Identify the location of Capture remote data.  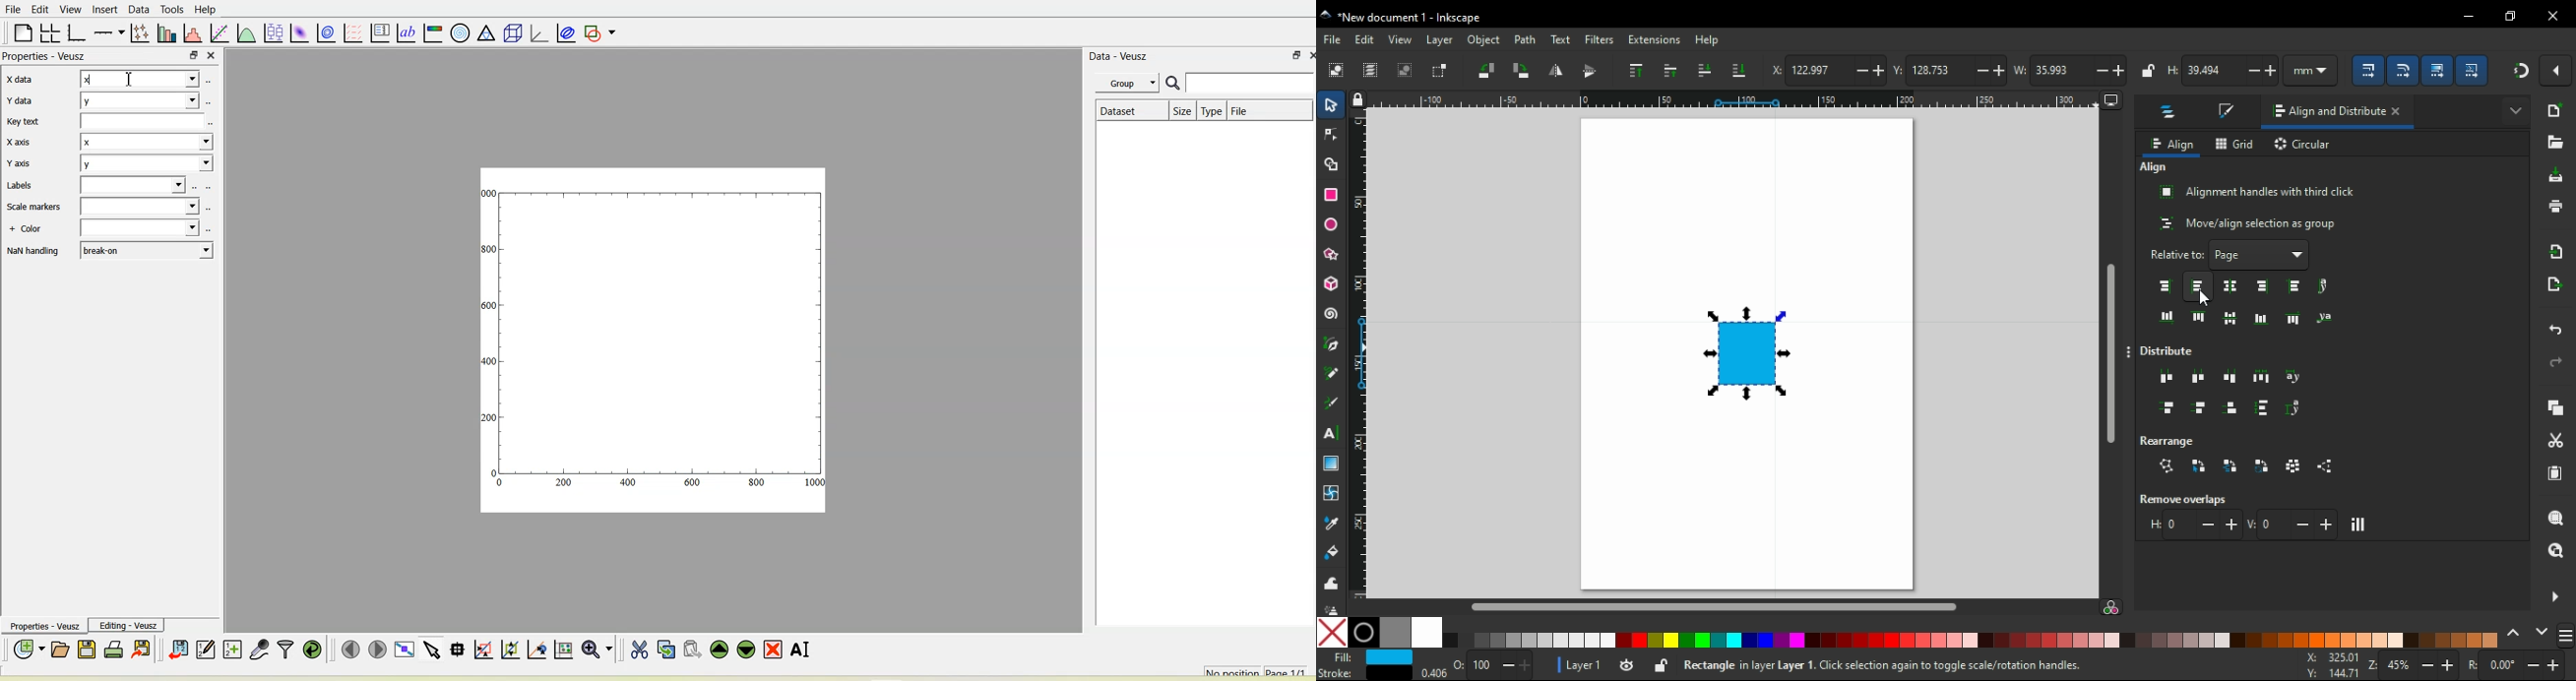
(260, 649).